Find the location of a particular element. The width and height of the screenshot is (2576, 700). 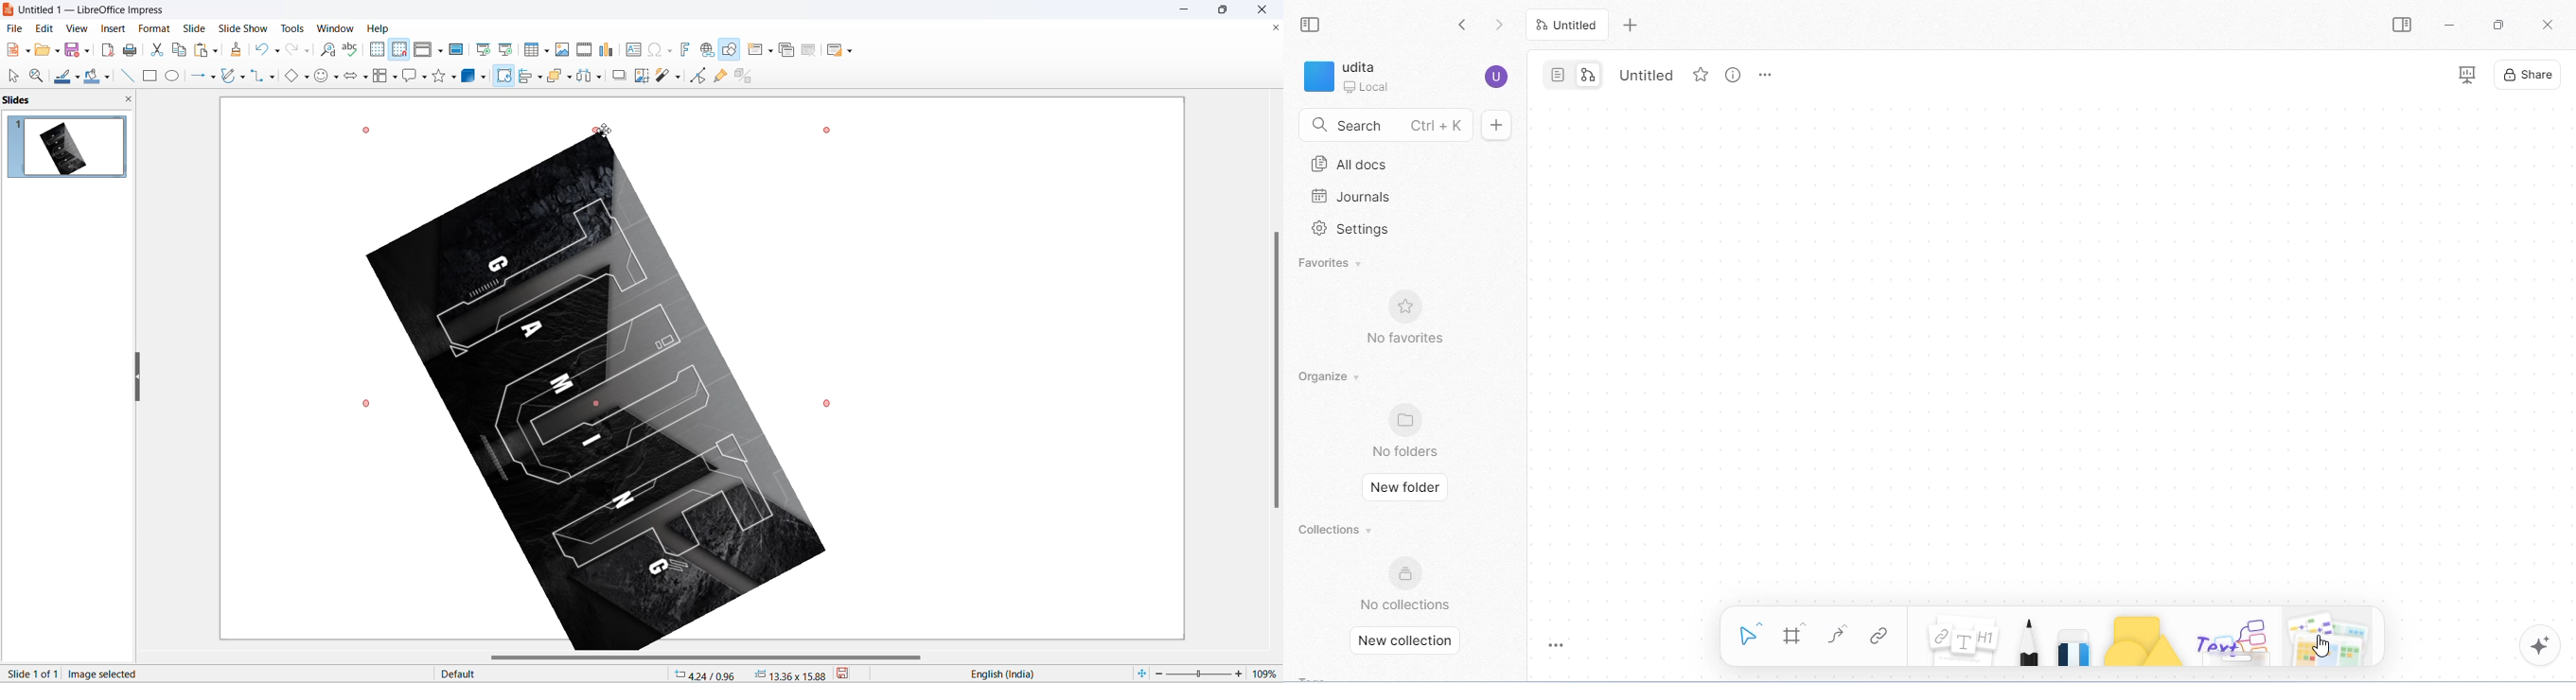

zoom and pan is located at coordinates (35, 76).